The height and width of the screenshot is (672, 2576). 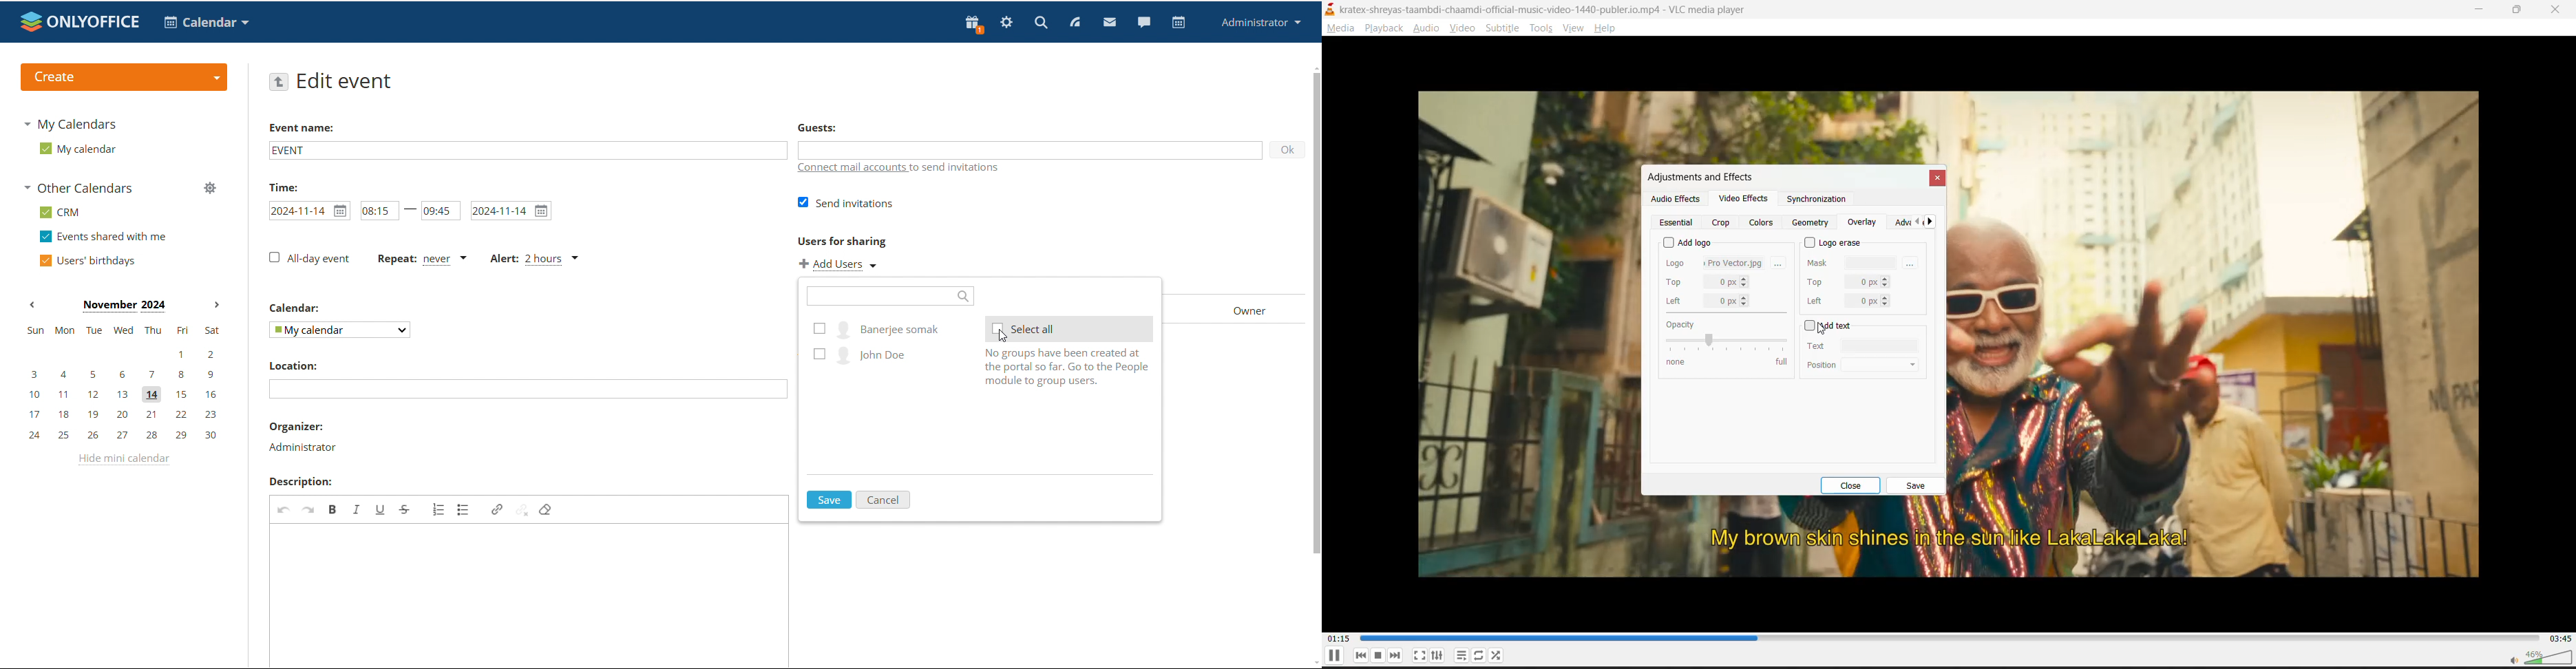 I want to click on next, so click(x=1932, y=223).